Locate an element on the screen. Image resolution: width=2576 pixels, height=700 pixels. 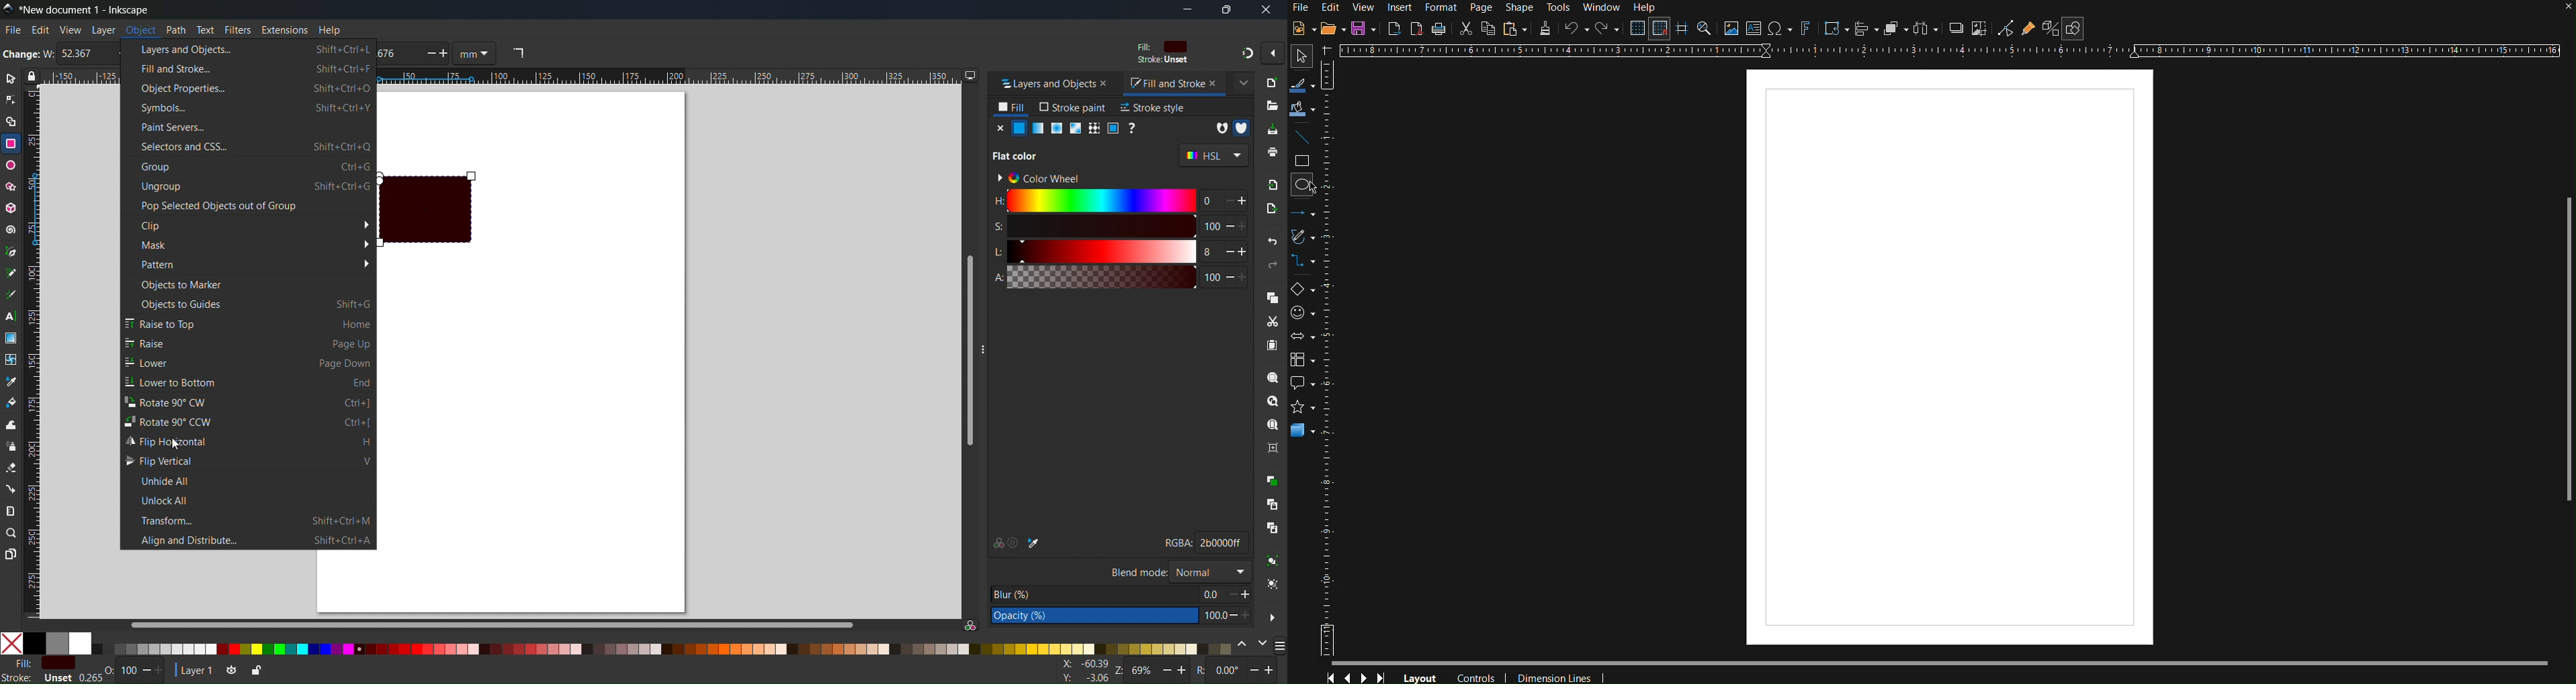
Show Gluepoint Functions is located at coordinates (2028, 30).